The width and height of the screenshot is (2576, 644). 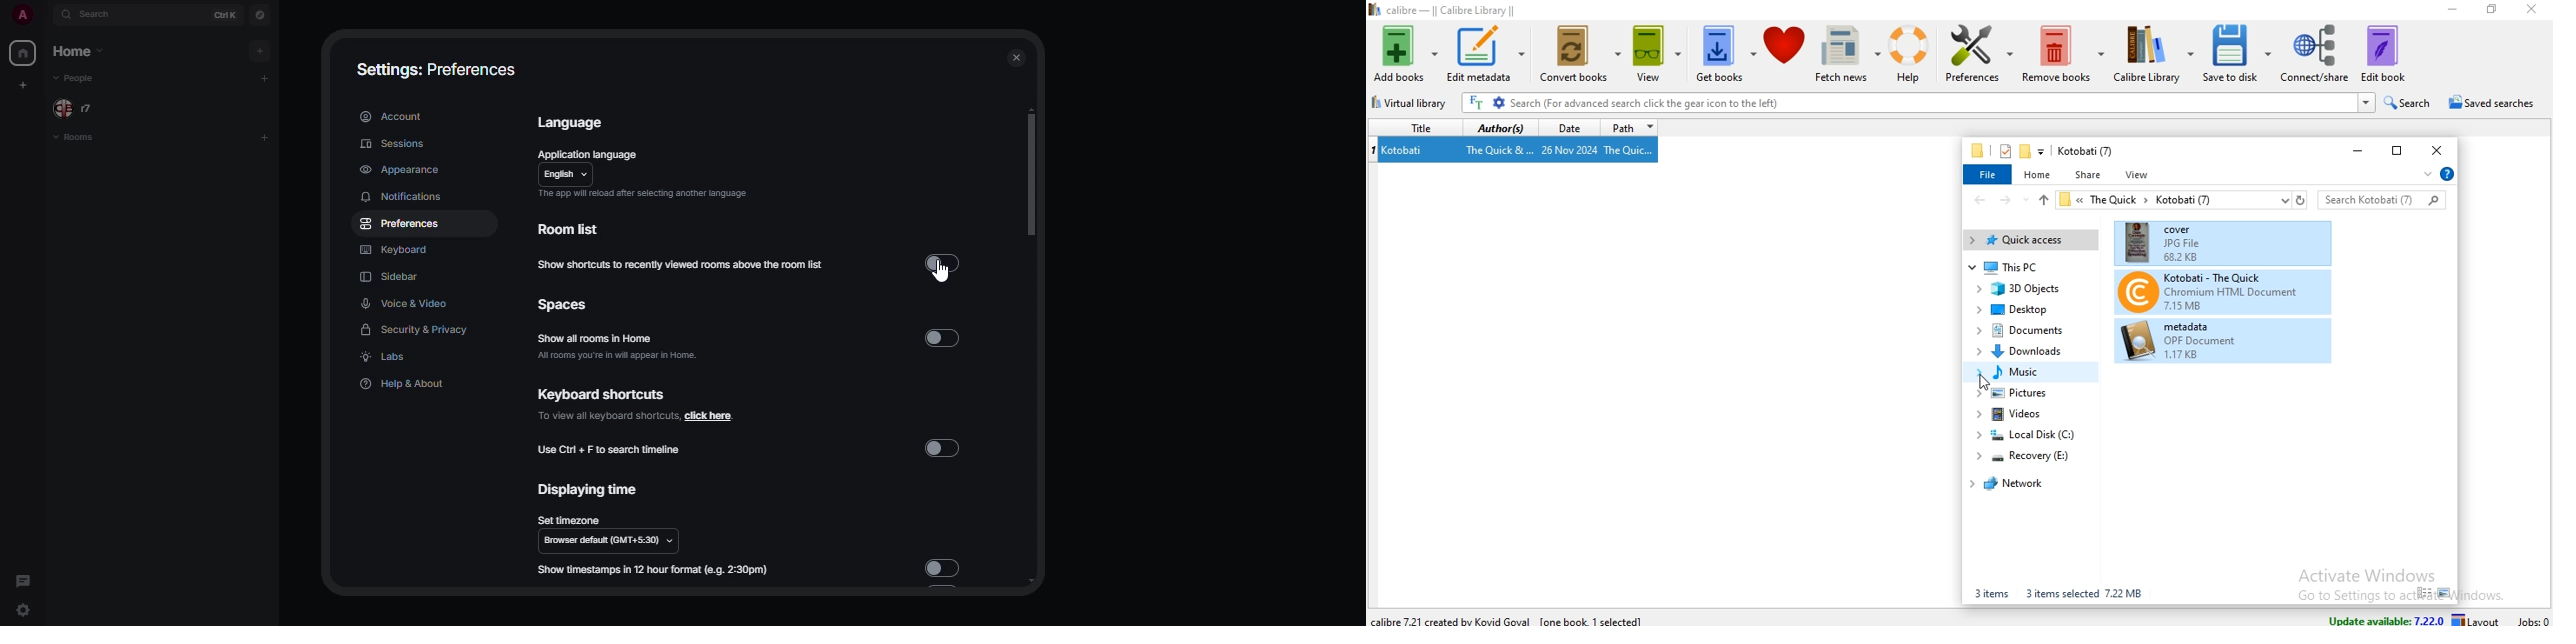 I want to click on search, so click(x=97, y=13).